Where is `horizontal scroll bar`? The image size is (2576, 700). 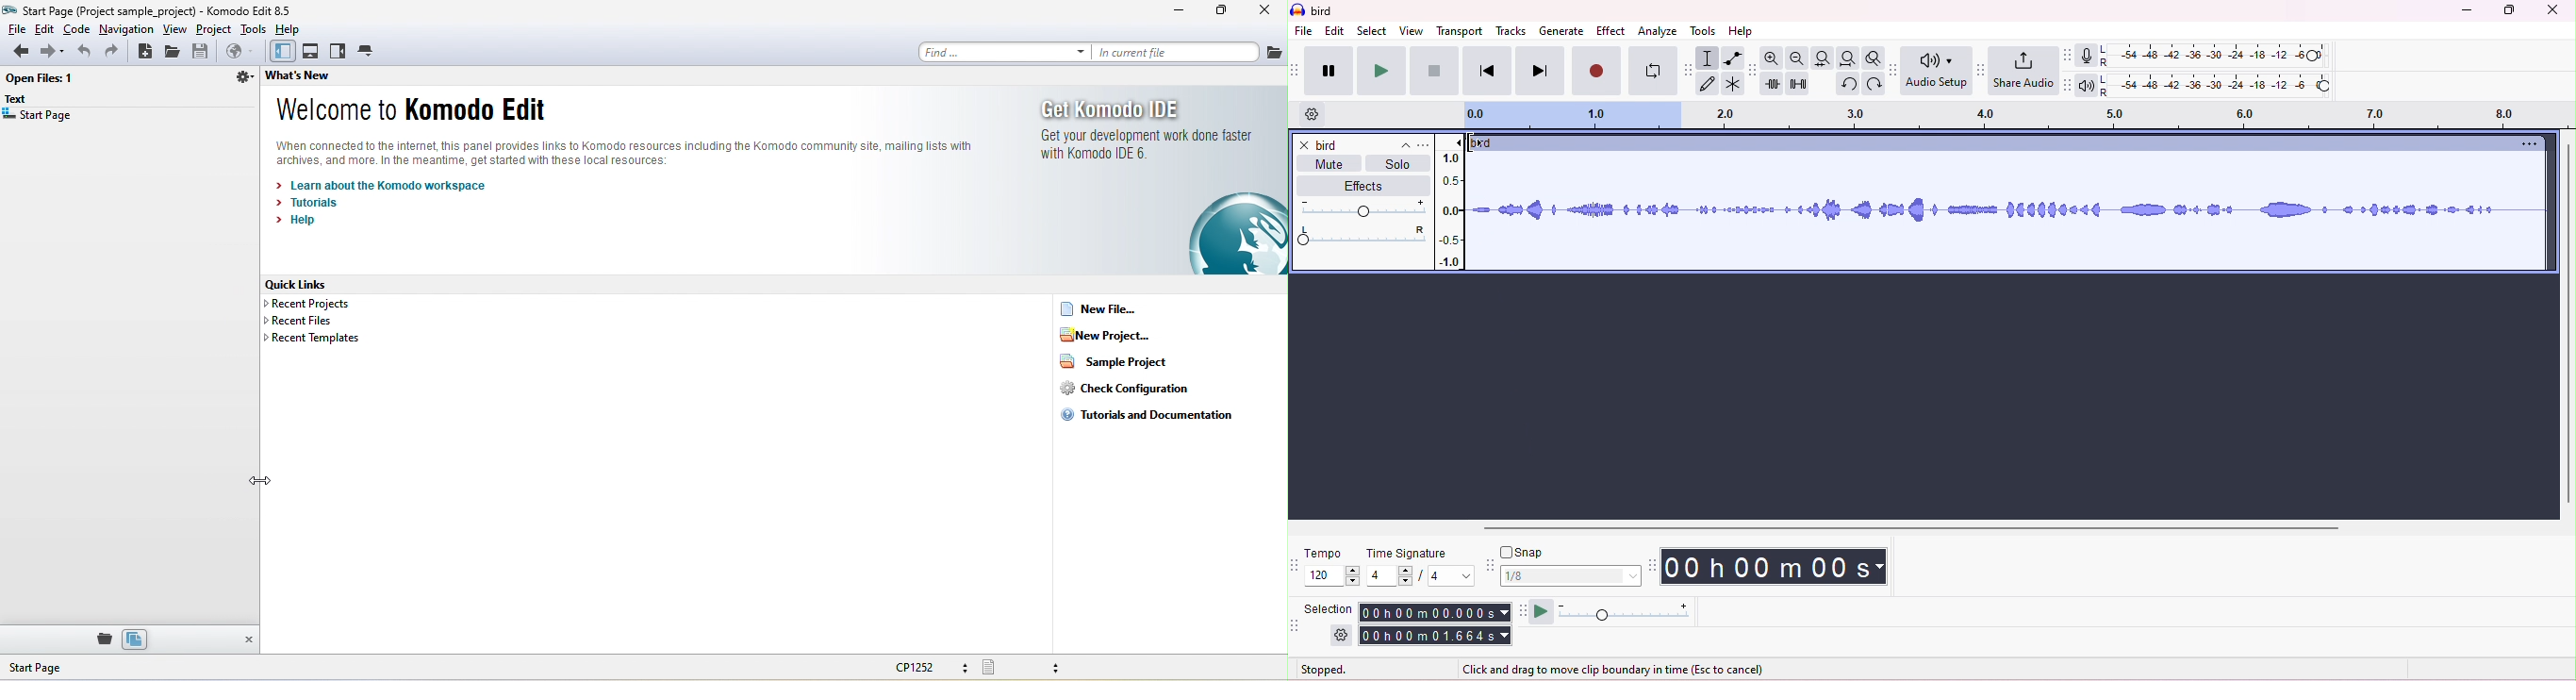
horizontal scroll bar is located at coordinates (1917, 527).